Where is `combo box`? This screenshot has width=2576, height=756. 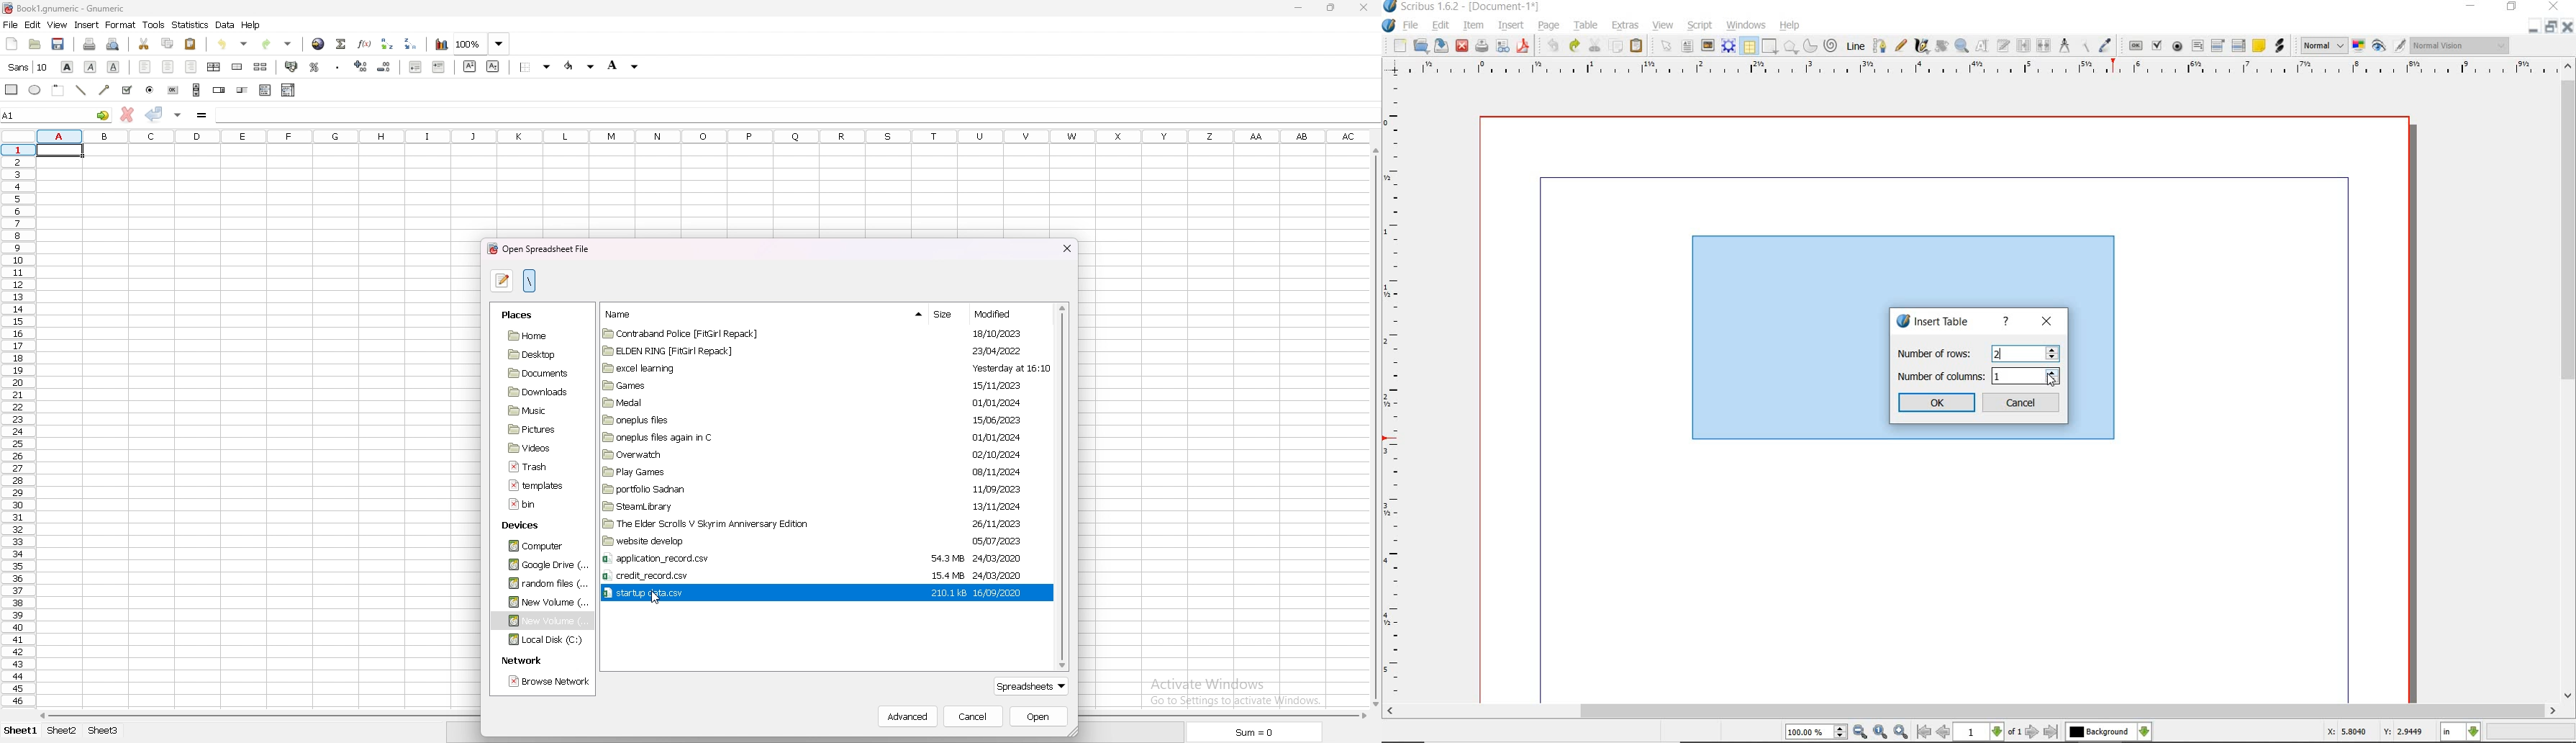
combo box is located at coordinates (289, 90).